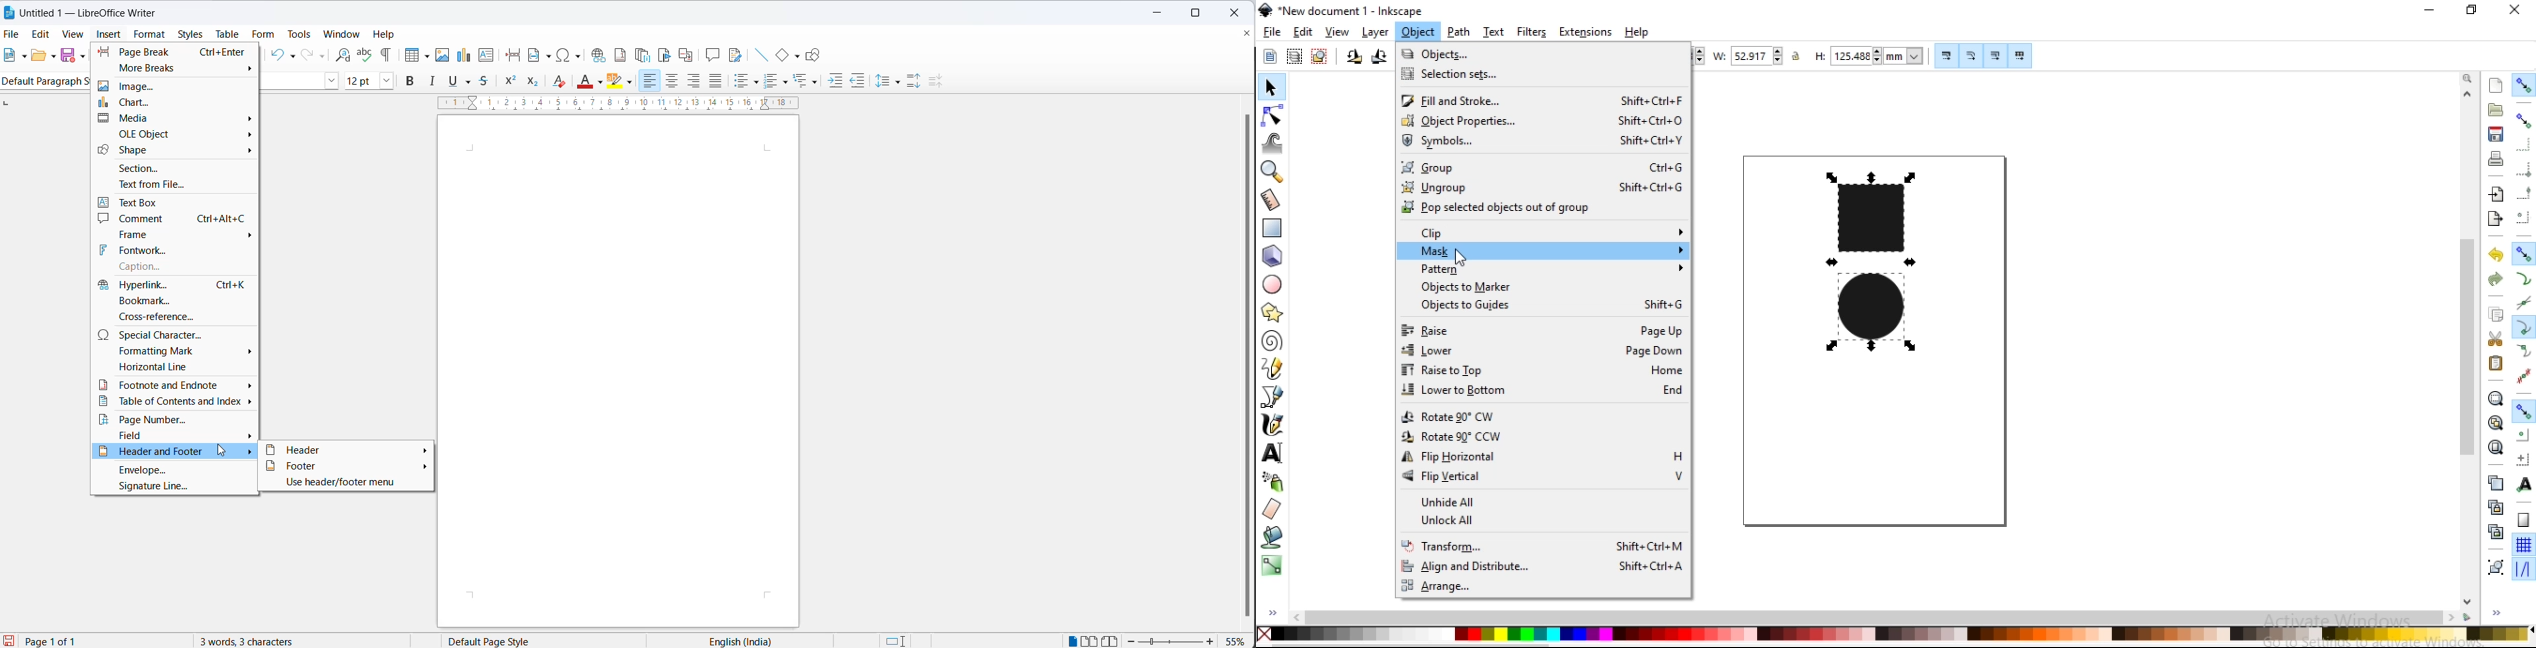 The width and height of the screenshot is (2548, 672). What do you see at coordinates (87, 12) in the screenshot?
I see `Untitled 1 - Litre Office Writer` at bounding box center [87, 12].